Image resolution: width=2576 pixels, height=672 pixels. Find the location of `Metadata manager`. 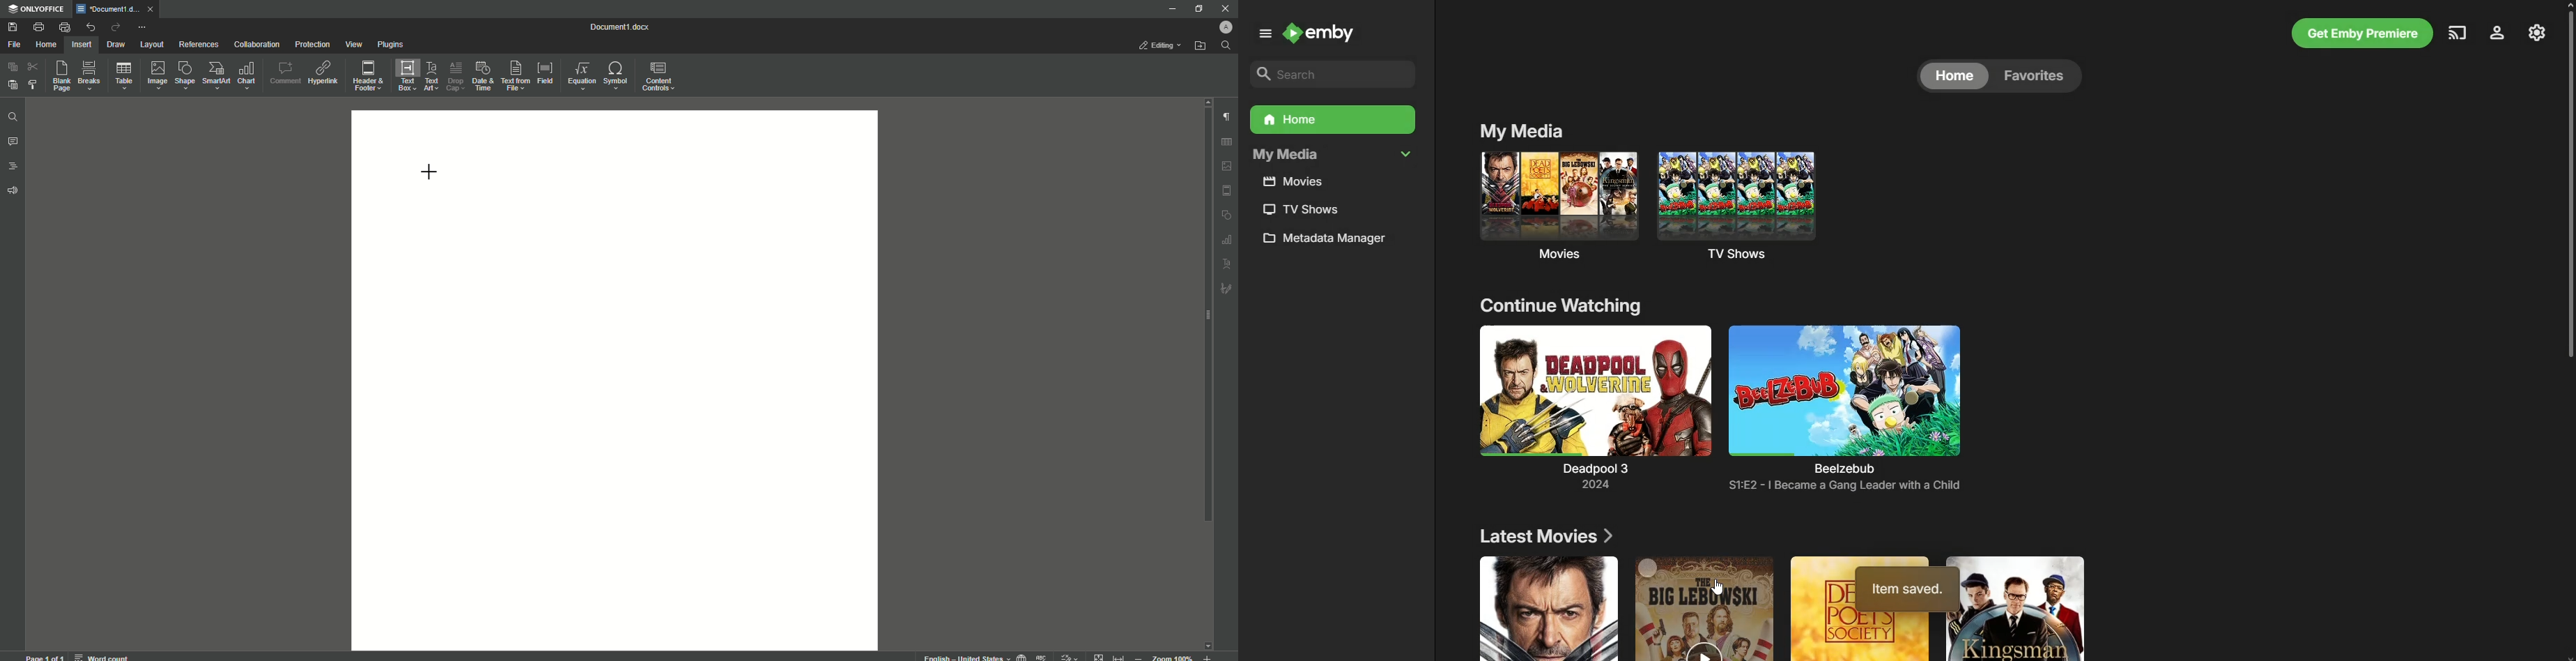

Metadata manager is located at coordinates (1330, 241).